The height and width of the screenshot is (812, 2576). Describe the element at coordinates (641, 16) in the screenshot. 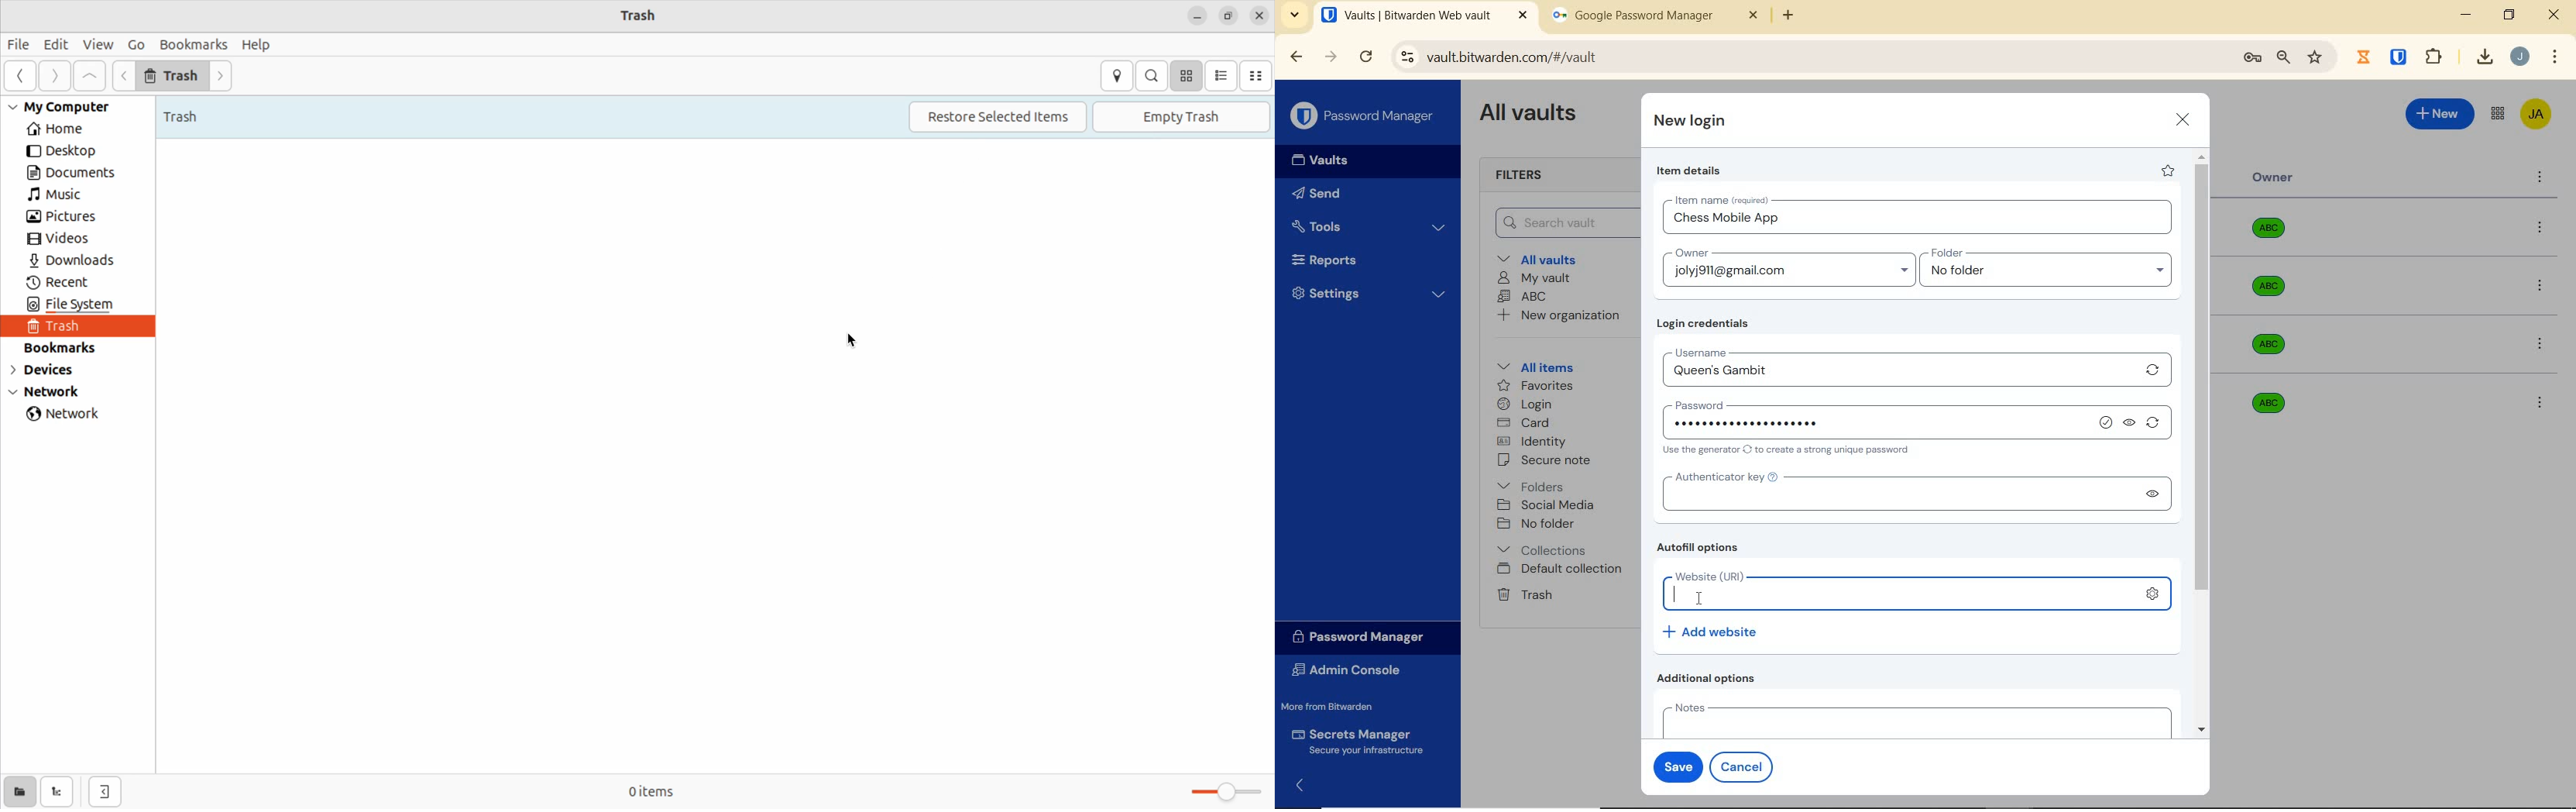

I see `trash` at that location.